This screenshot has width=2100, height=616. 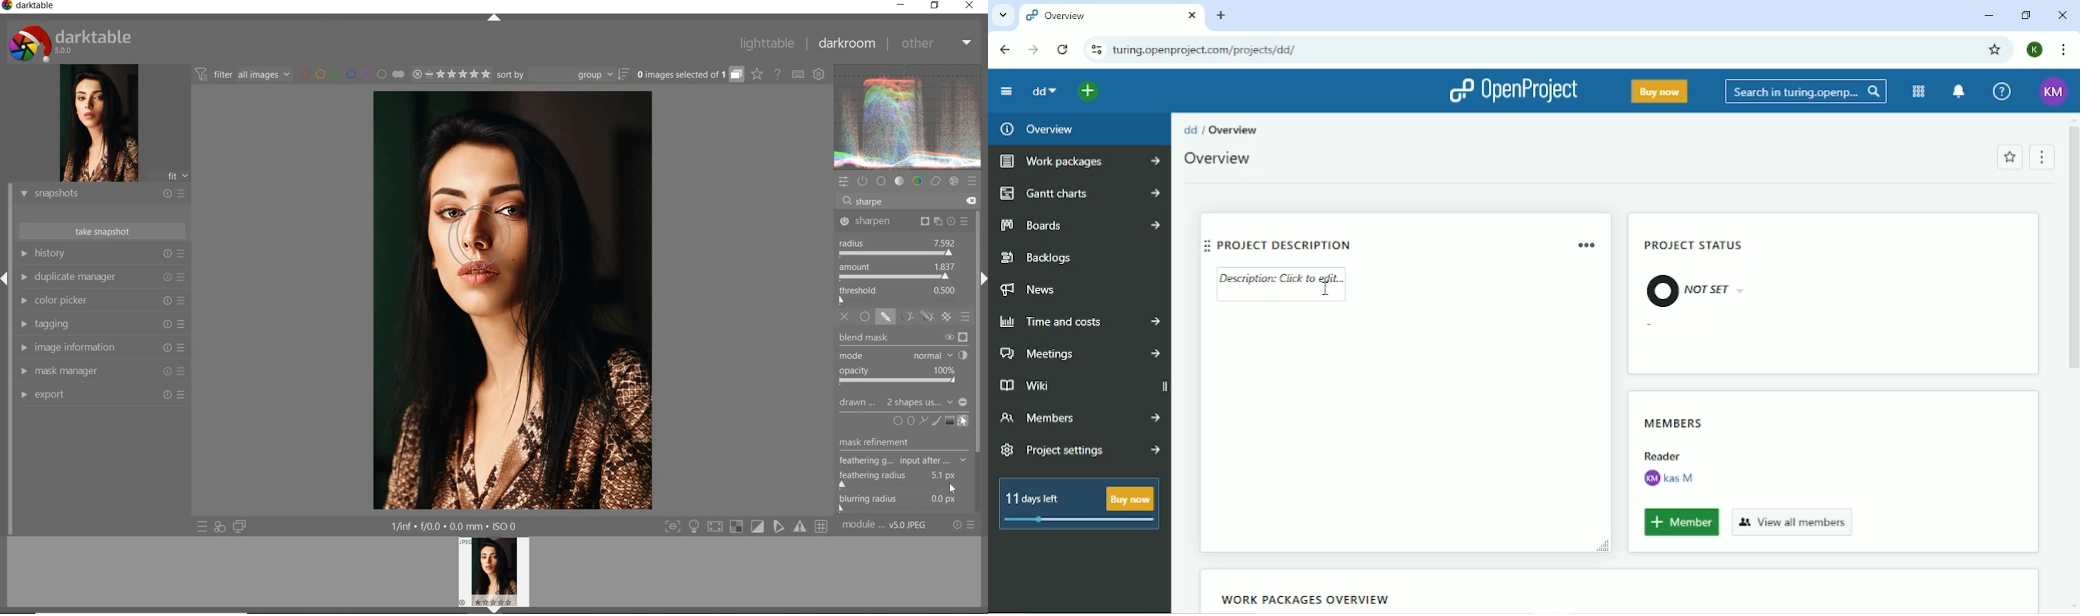 I want to click on TAGGING, so click(x=99, y=325).